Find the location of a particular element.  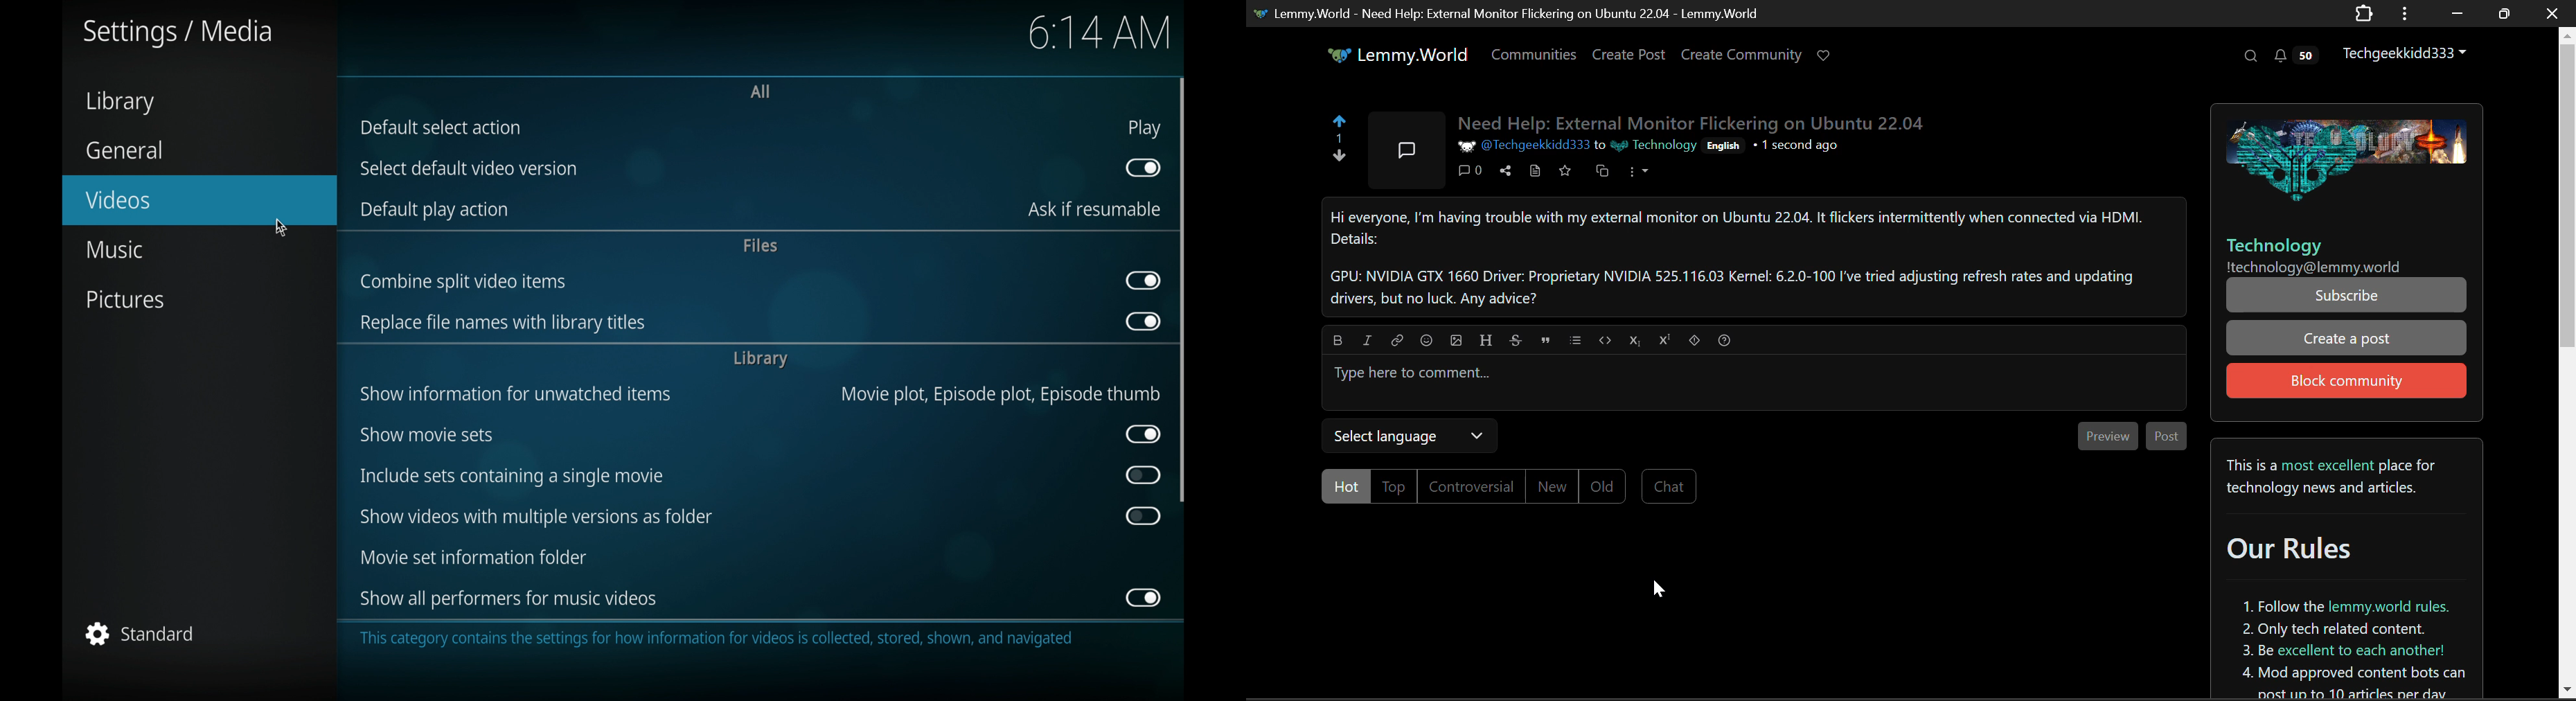

general is located at coordinates (125, 149).